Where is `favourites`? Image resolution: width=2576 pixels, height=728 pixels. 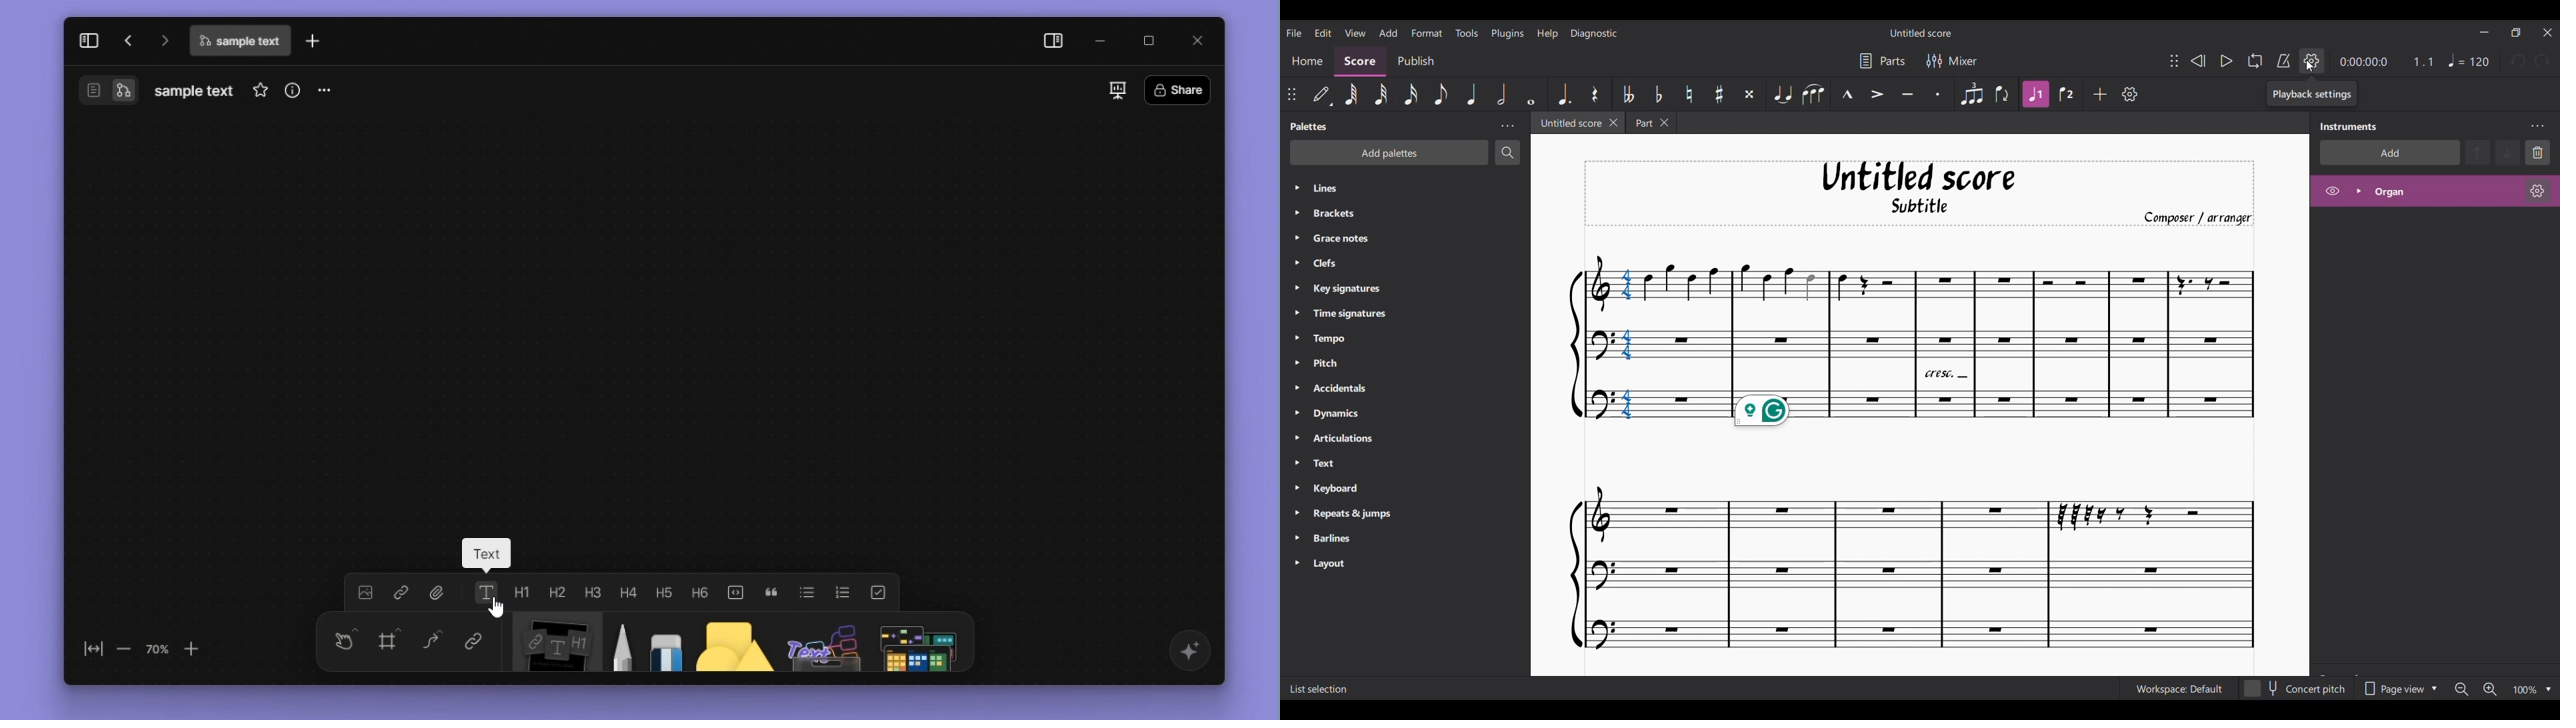
favourites is located at coordinates (256, 90).